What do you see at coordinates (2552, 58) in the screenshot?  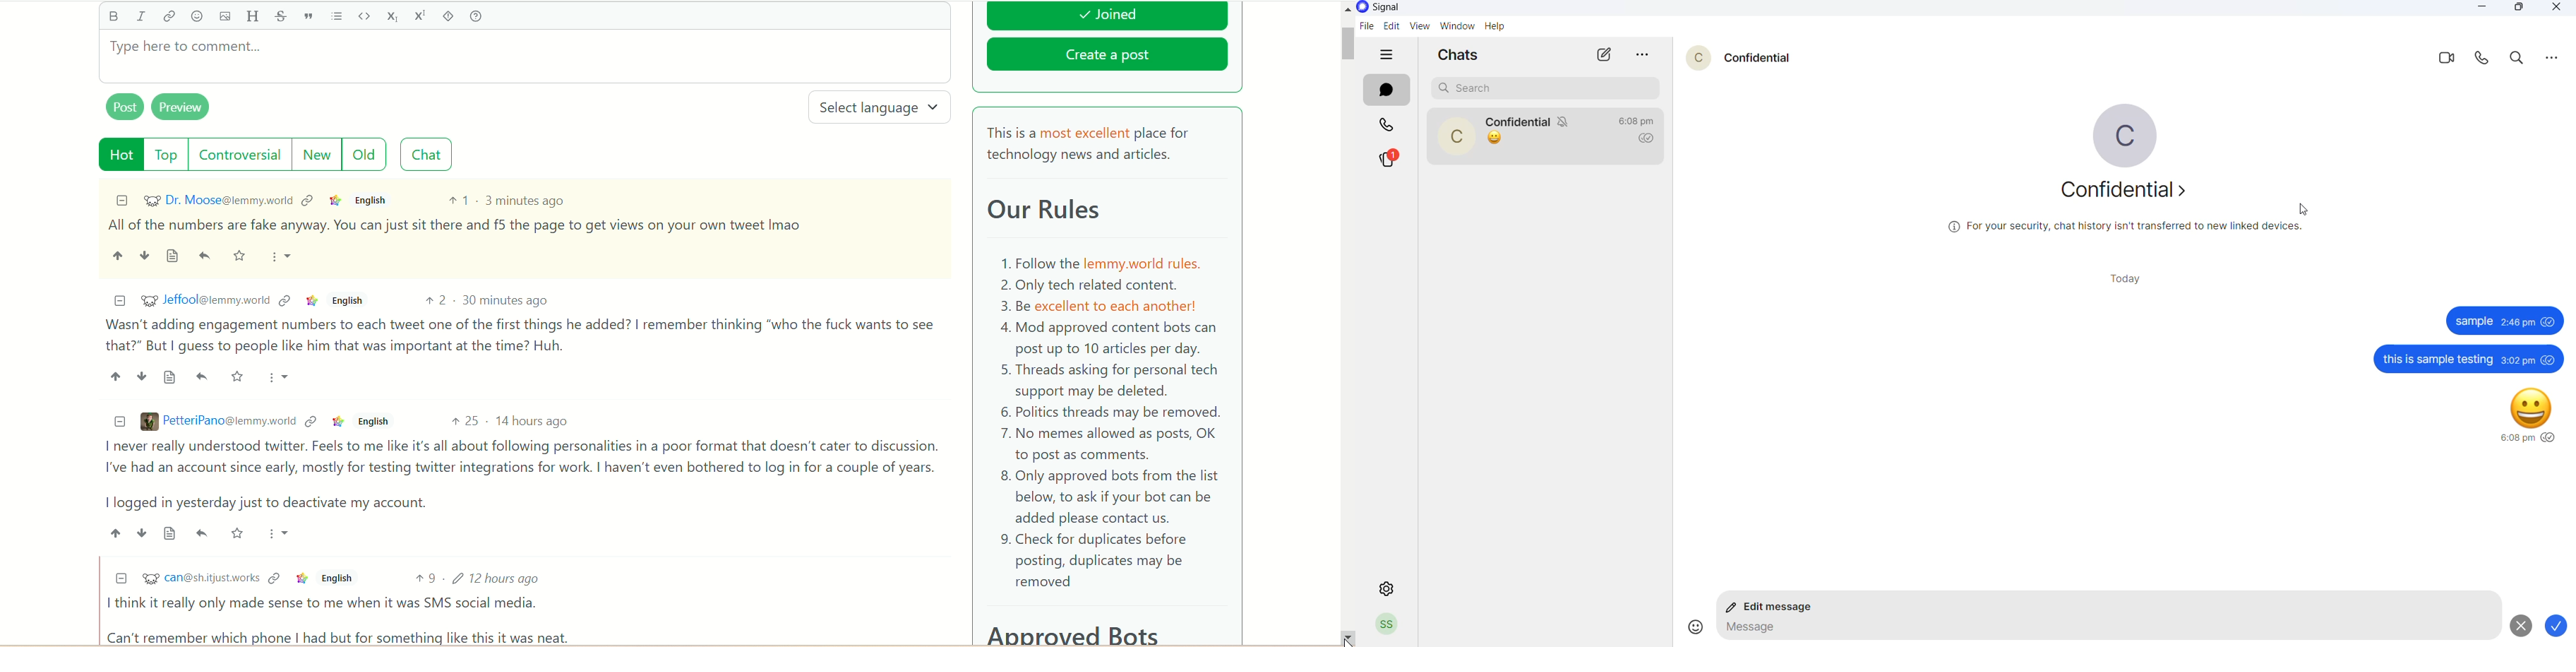 I see `more options` at bounding box center [2552, 58].